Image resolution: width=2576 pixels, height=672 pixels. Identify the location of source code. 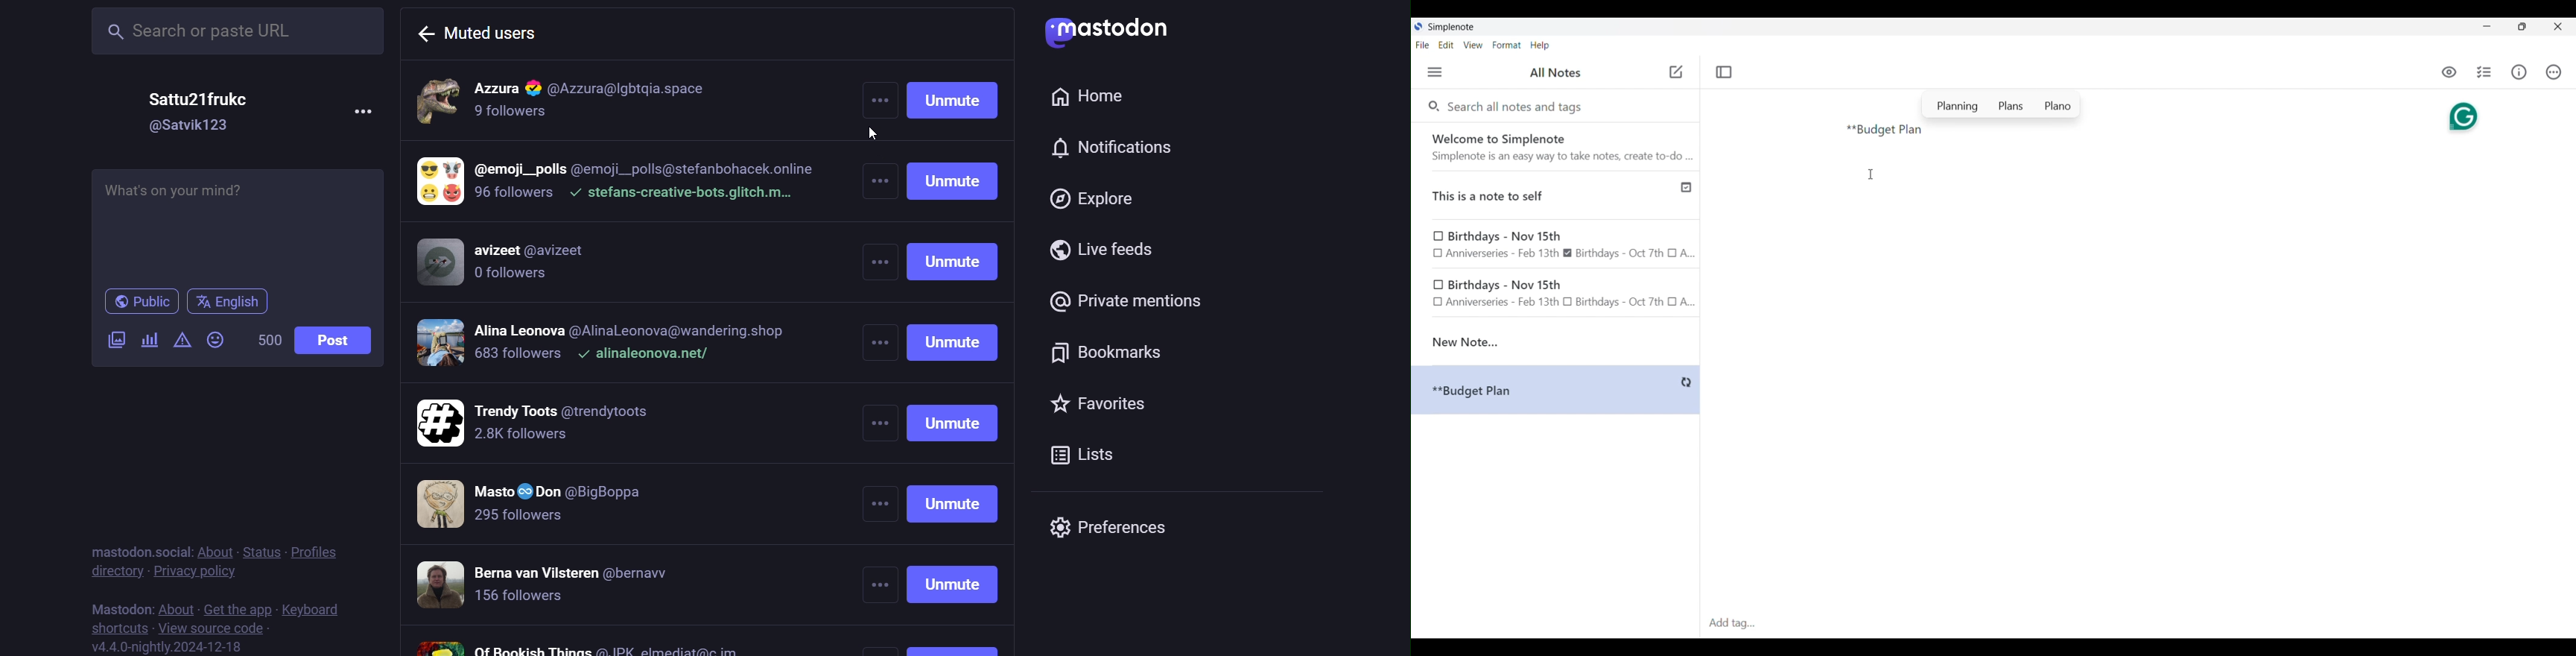
(218, 628).